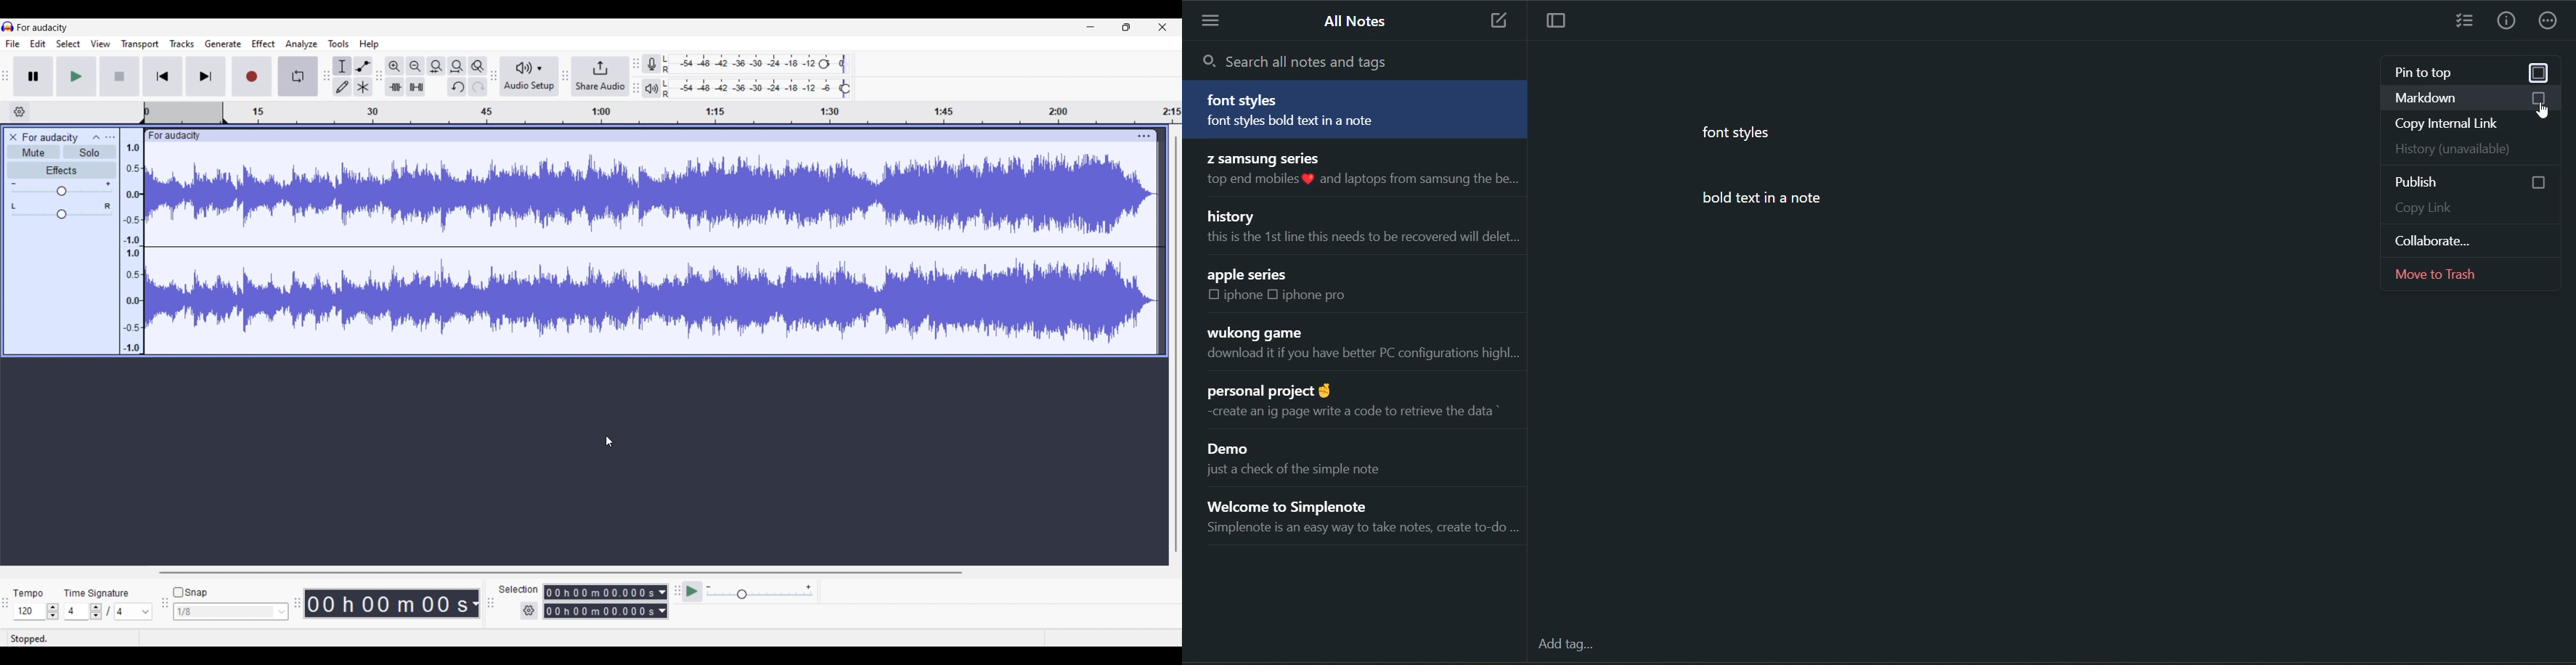 This screenshot has width=2576, height=672. Describe the element at coordinates (519, 589) in the screenshot. I see `Selection` at that location.